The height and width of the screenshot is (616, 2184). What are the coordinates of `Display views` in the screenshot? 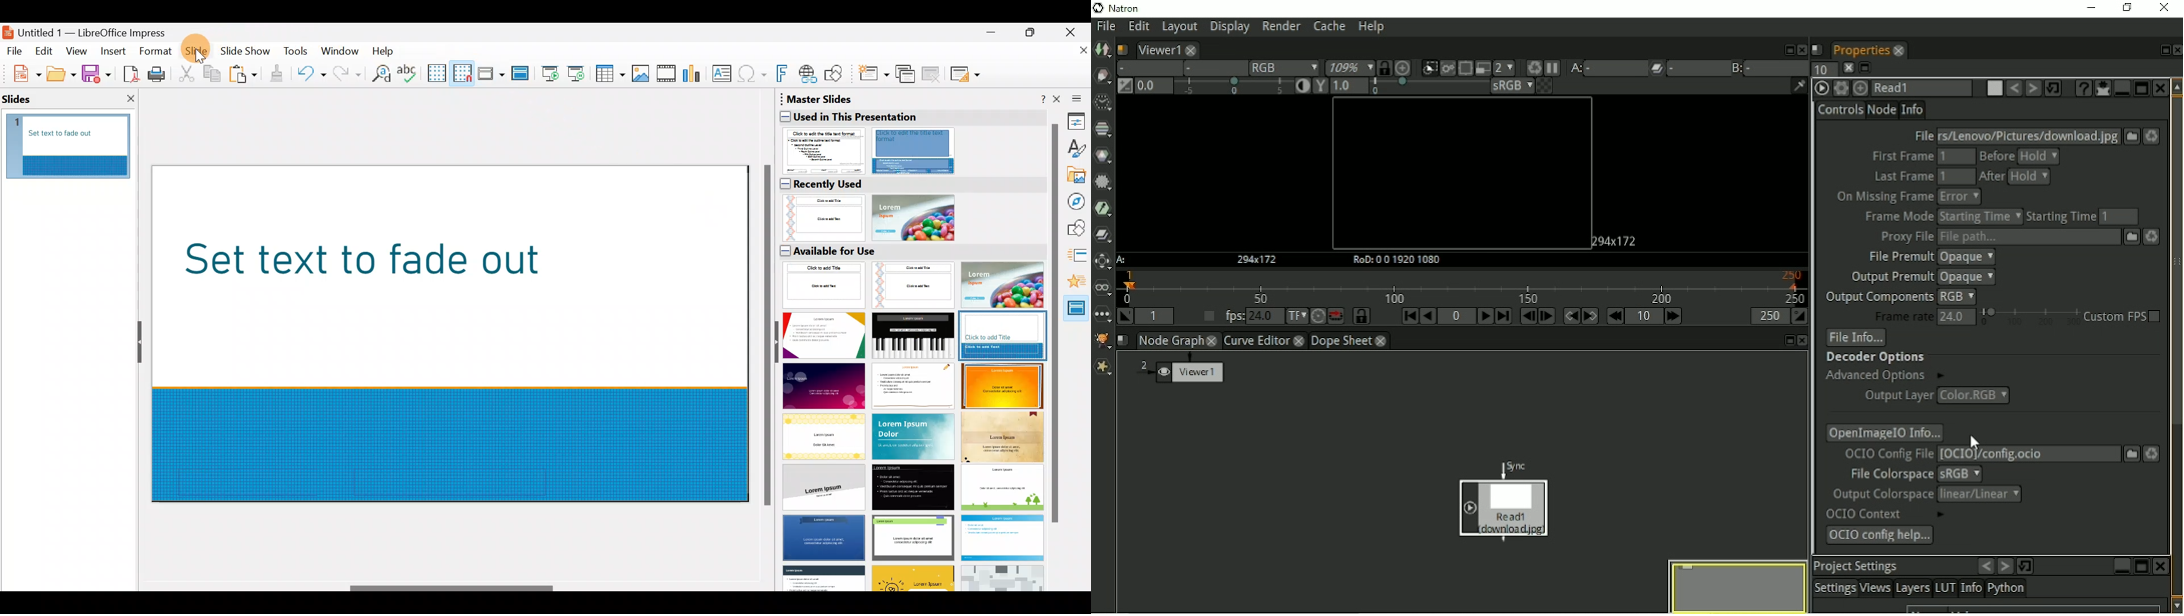 It's located at (491, 73).